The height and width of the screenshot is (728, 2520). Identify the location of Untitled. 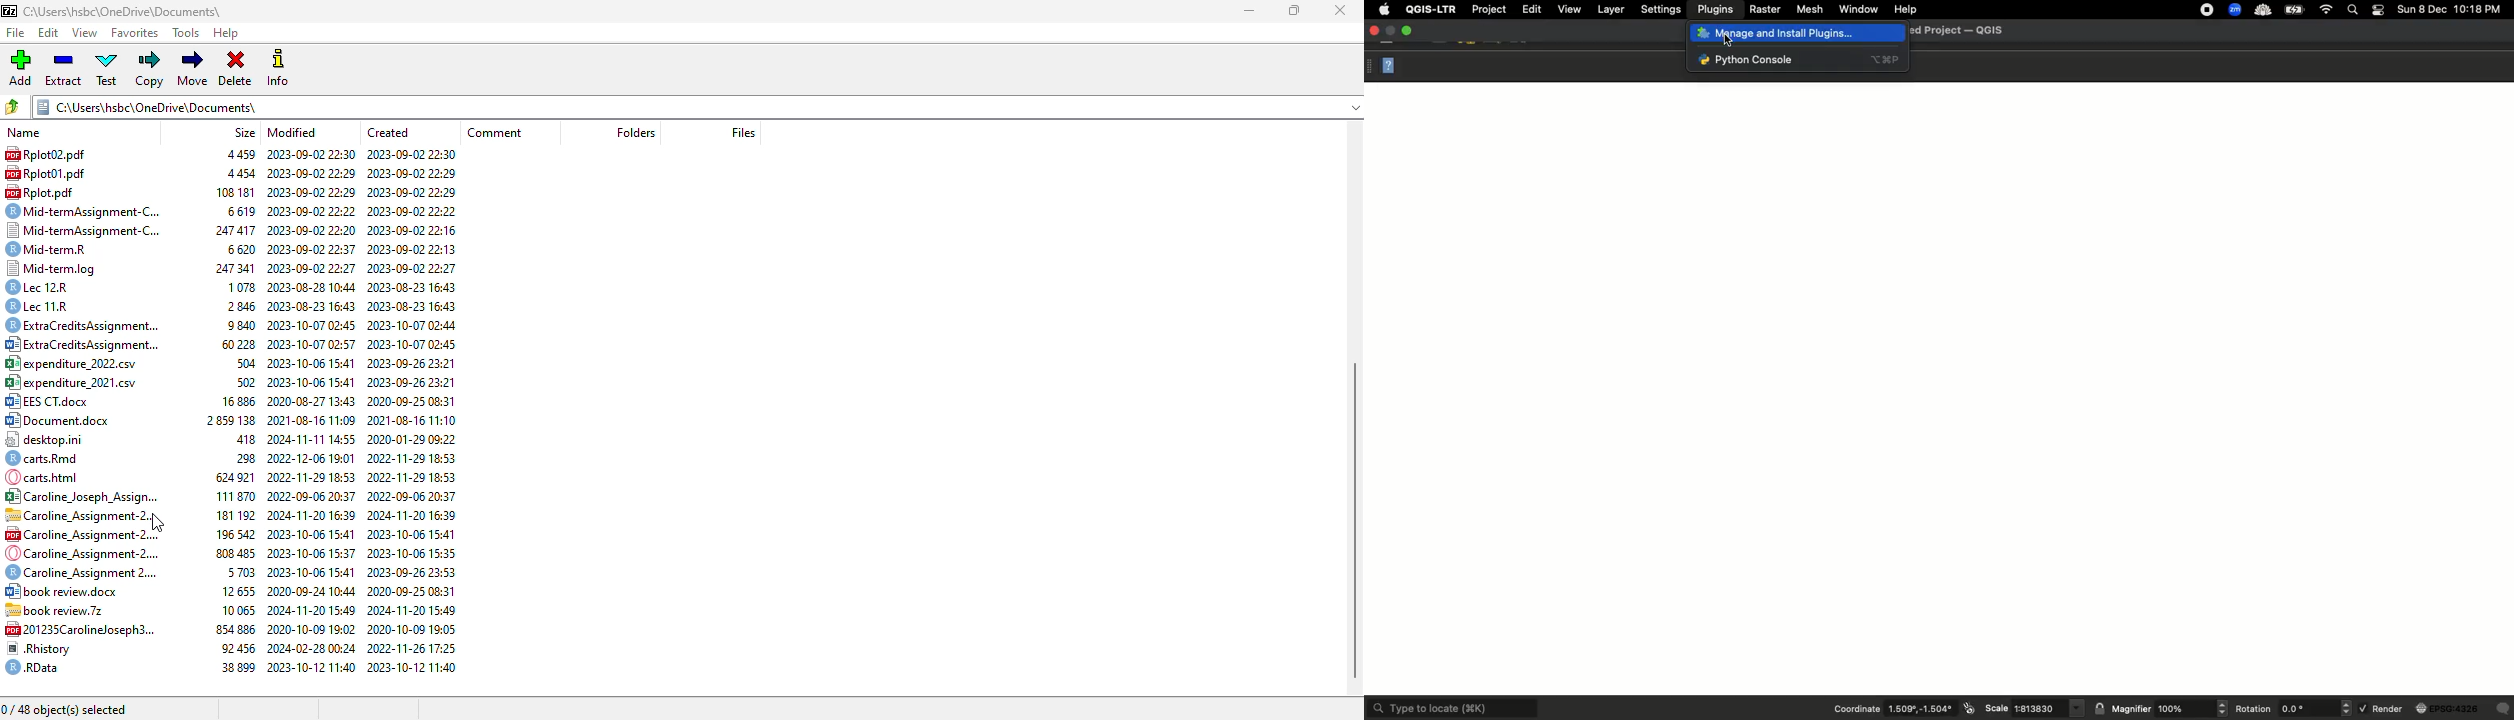
(1965, 30).